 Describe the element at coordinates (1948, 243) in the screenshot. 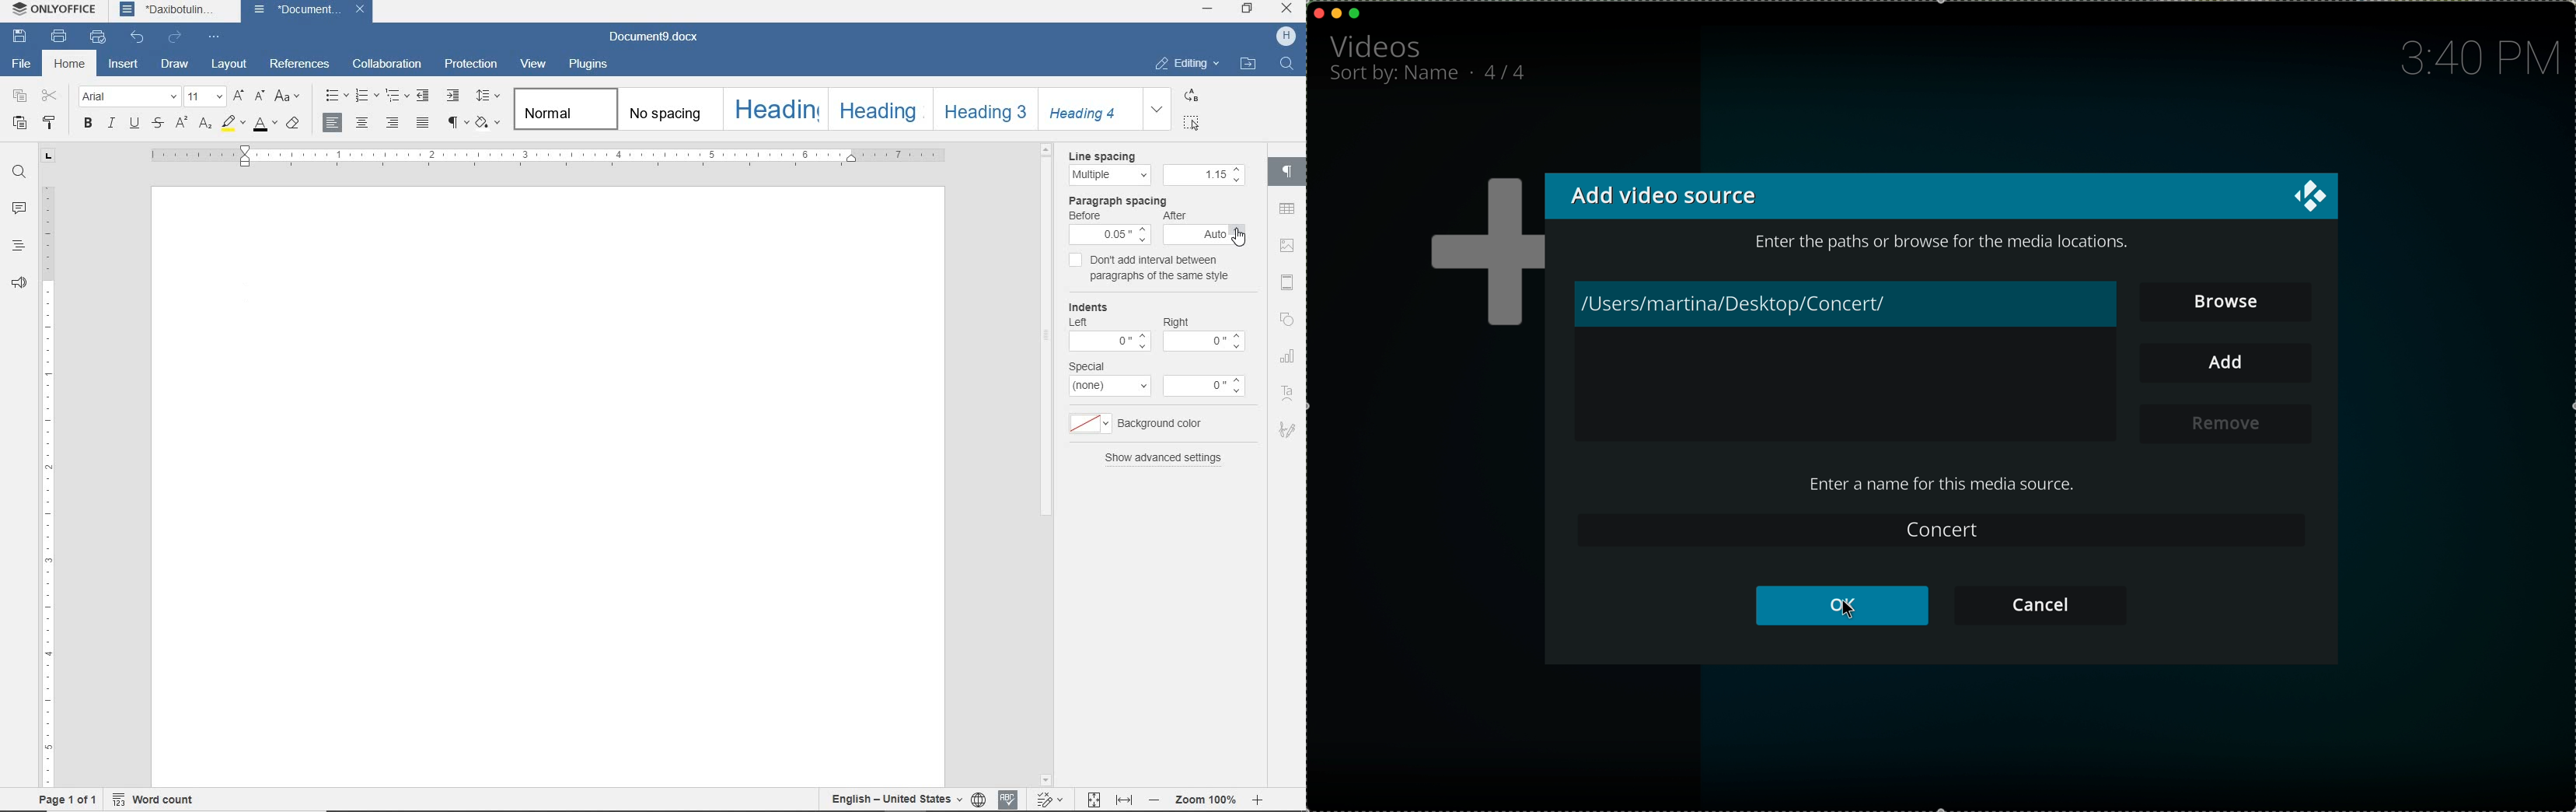

I see `Enter the paths or browse for the media locations.` at that location.